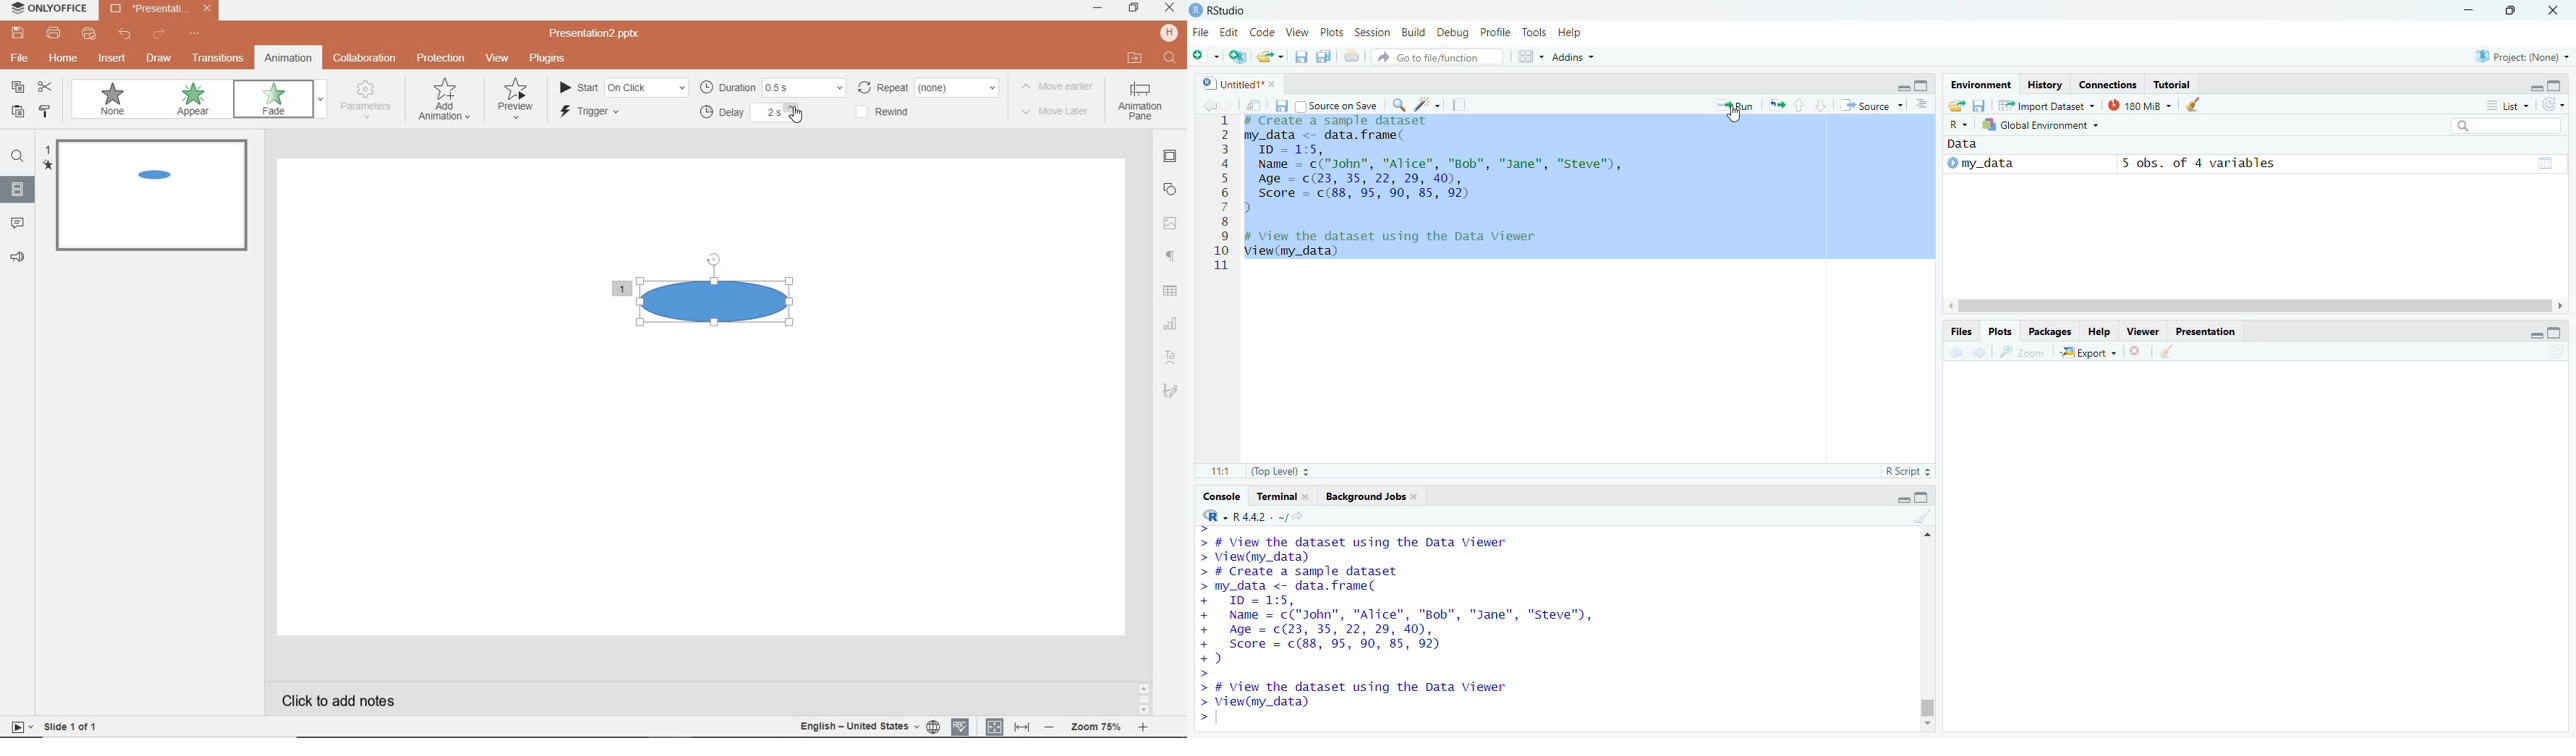 The width and height of the screenshot is (2576, 756). I want to click on PASTE, so click(17, 112).